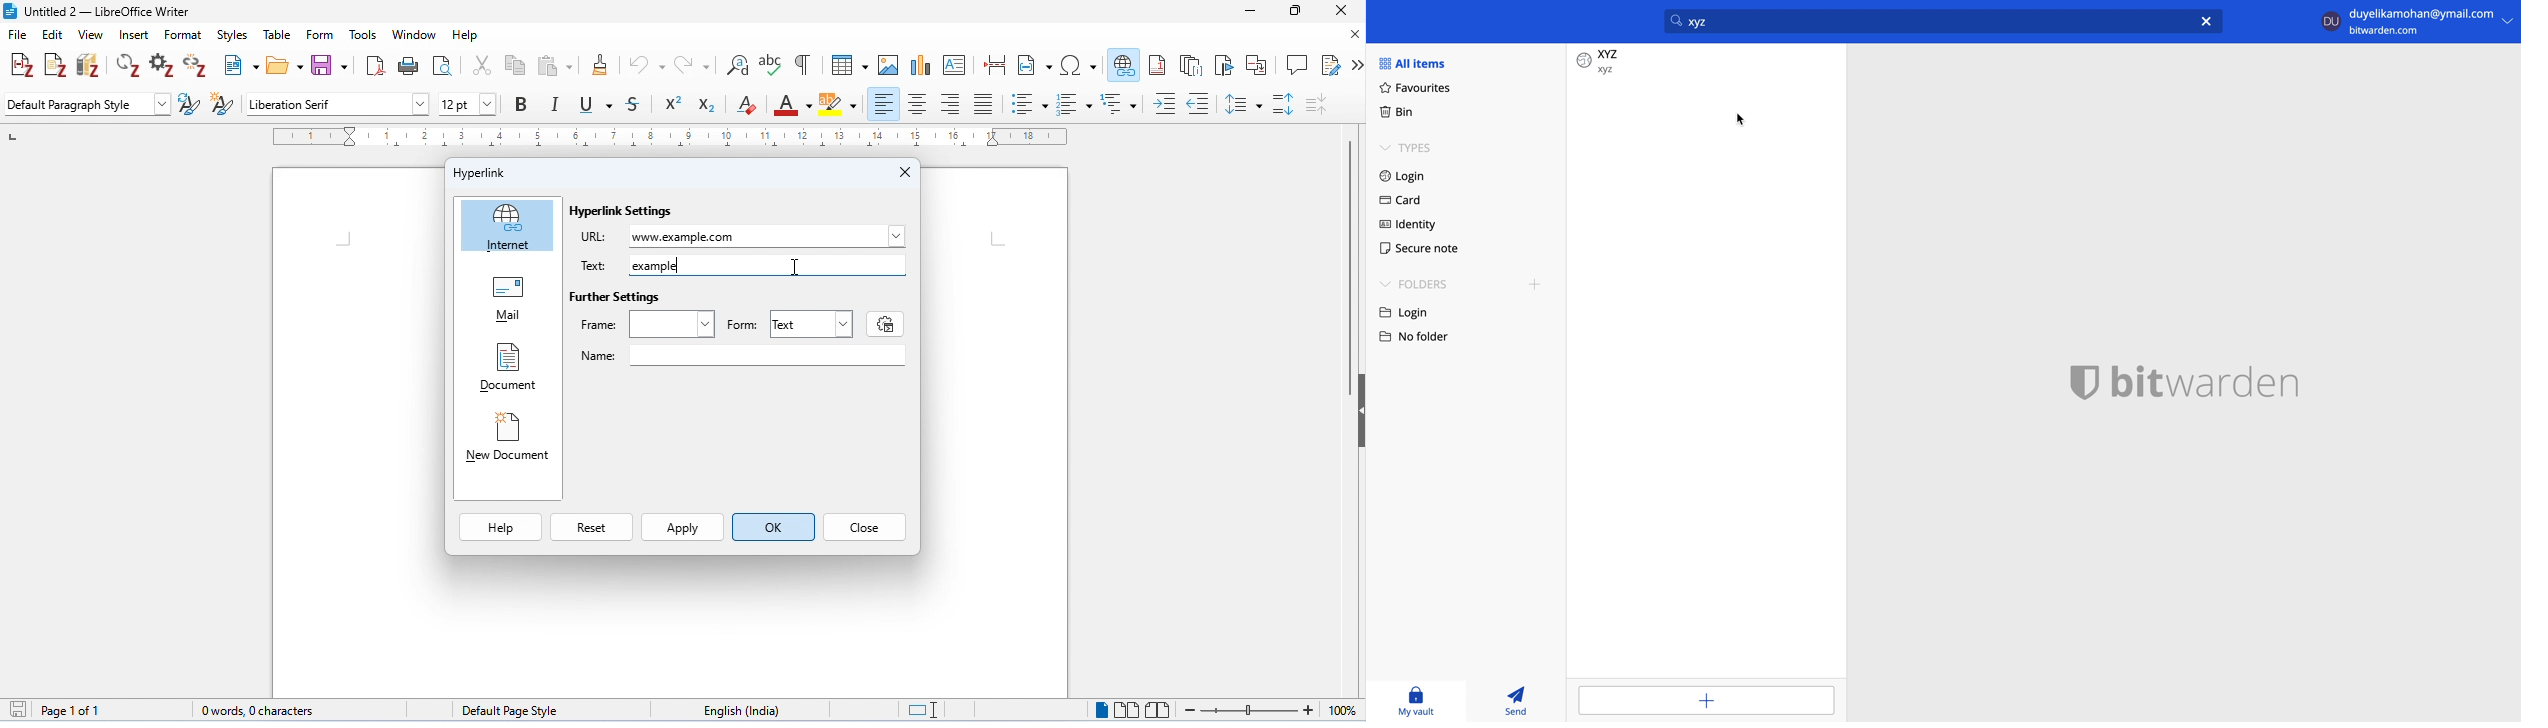 The width and height of the screenshot is (2548, 728). Describe the element at coordinates (1415, 703) in the screenshot. I see `my vault` at that location.